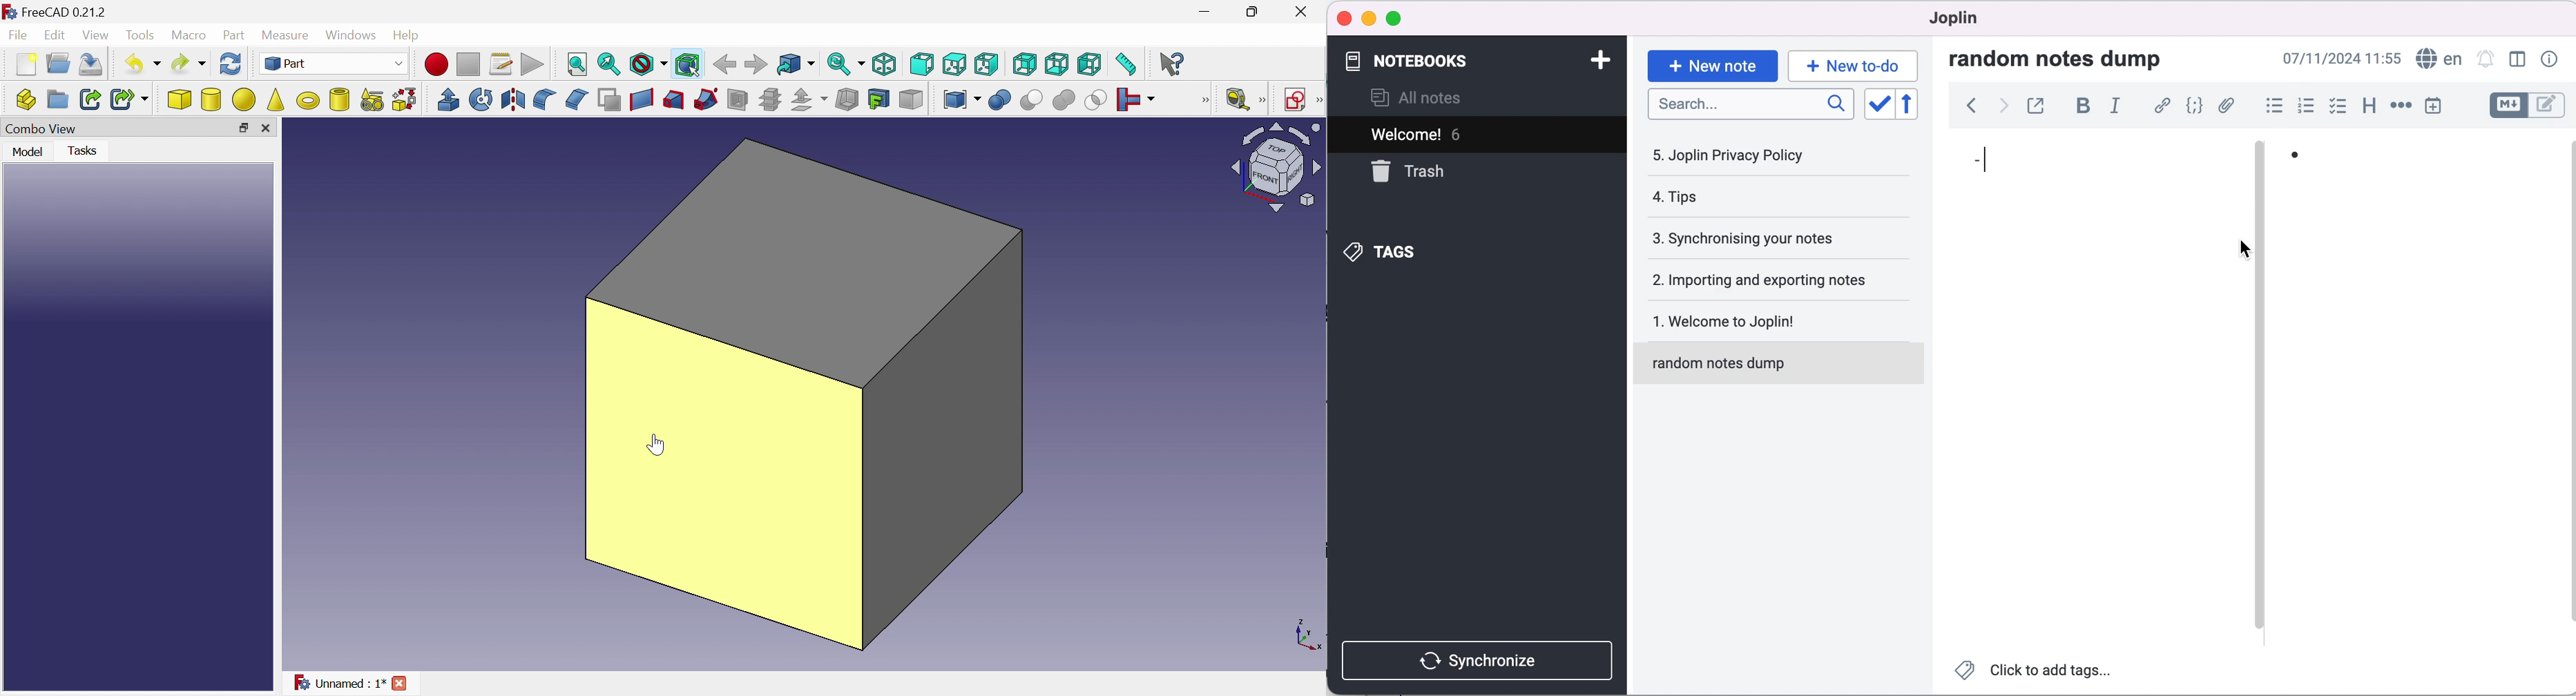  Describe the element at coordinates (2439, 57) in the screenshot. I see `language` at that location.